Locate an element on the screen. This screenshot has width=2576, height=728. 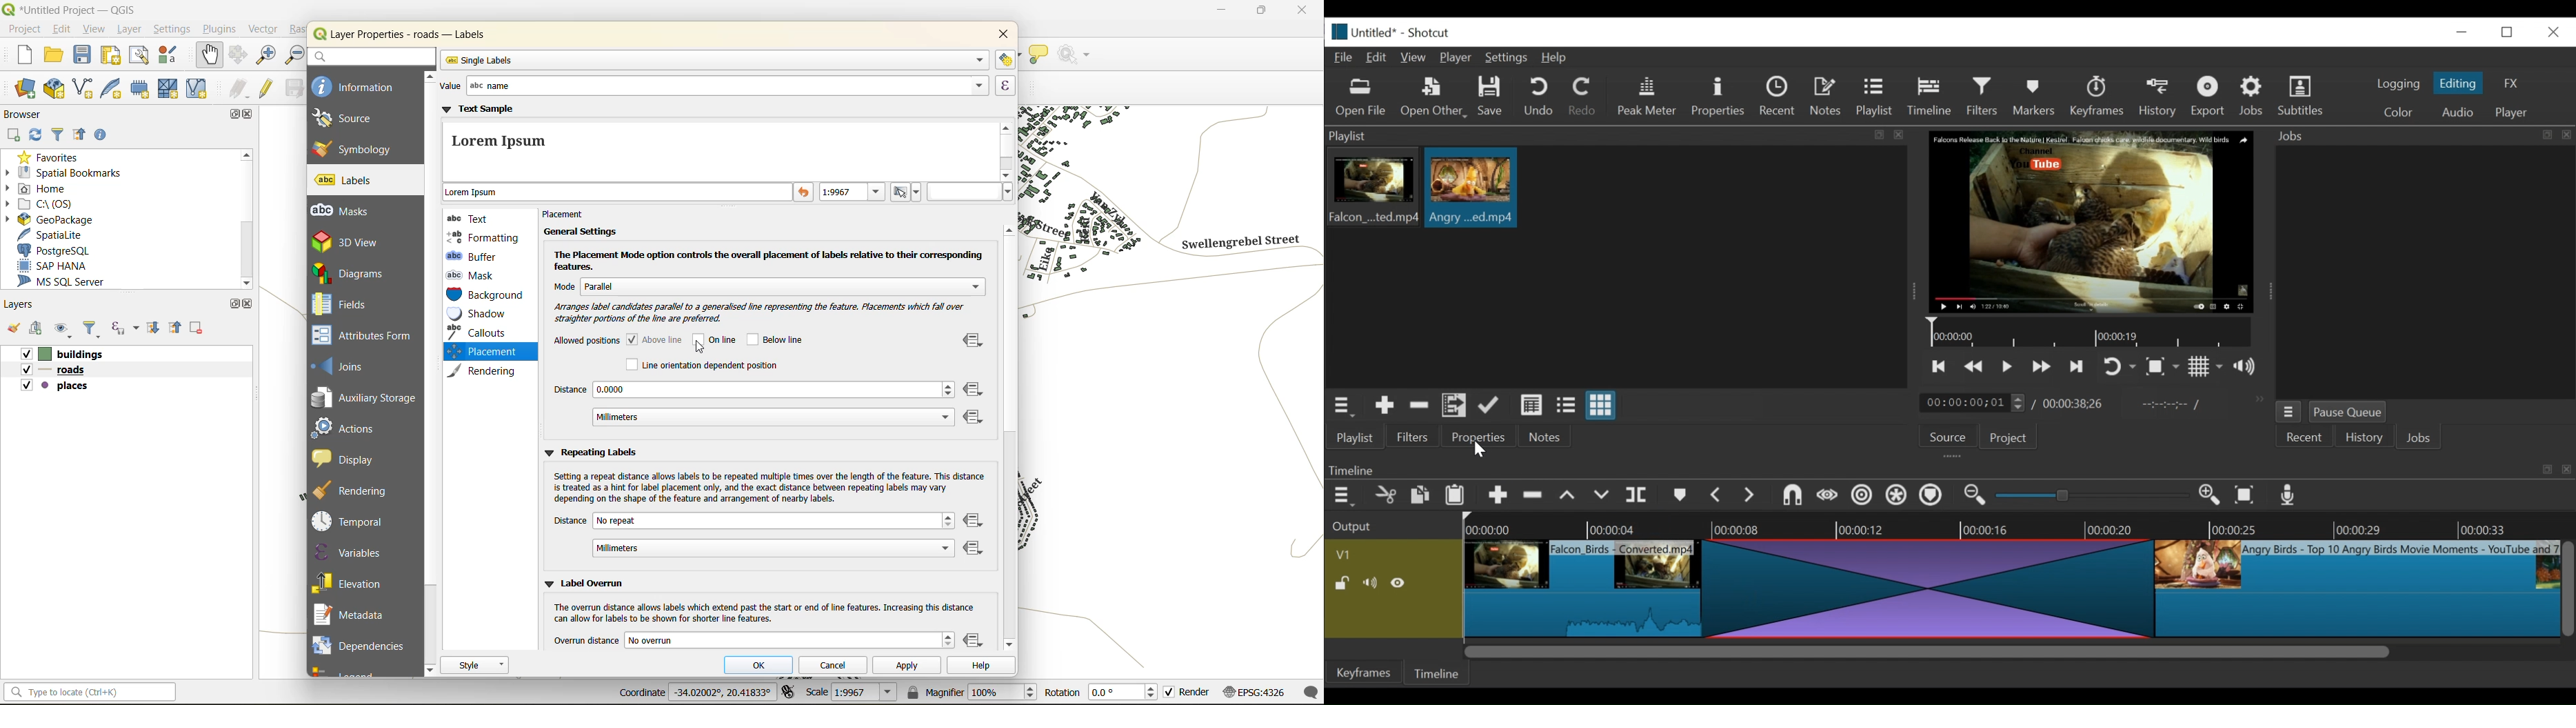
elevation is located at coordinates (353, 582).